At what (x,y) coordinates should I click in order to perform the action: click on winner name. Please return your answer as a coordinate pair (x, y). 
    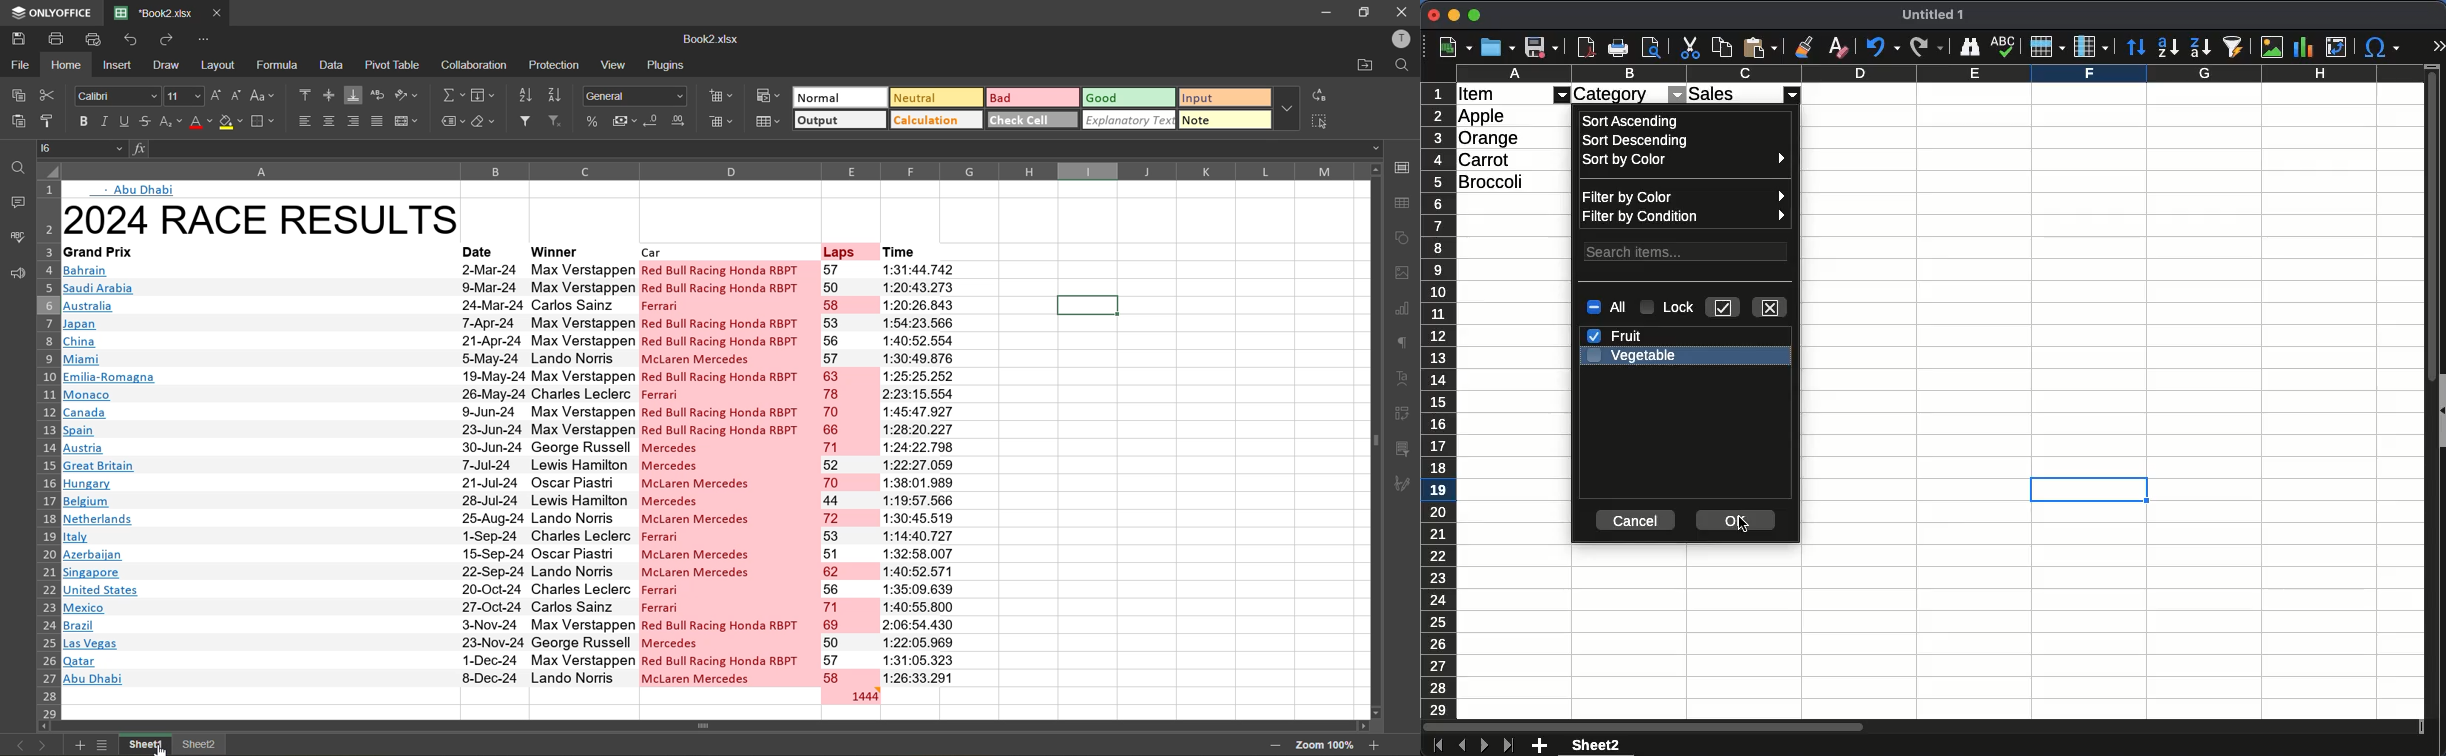
    Looking at the image, I should click on (584, 471).